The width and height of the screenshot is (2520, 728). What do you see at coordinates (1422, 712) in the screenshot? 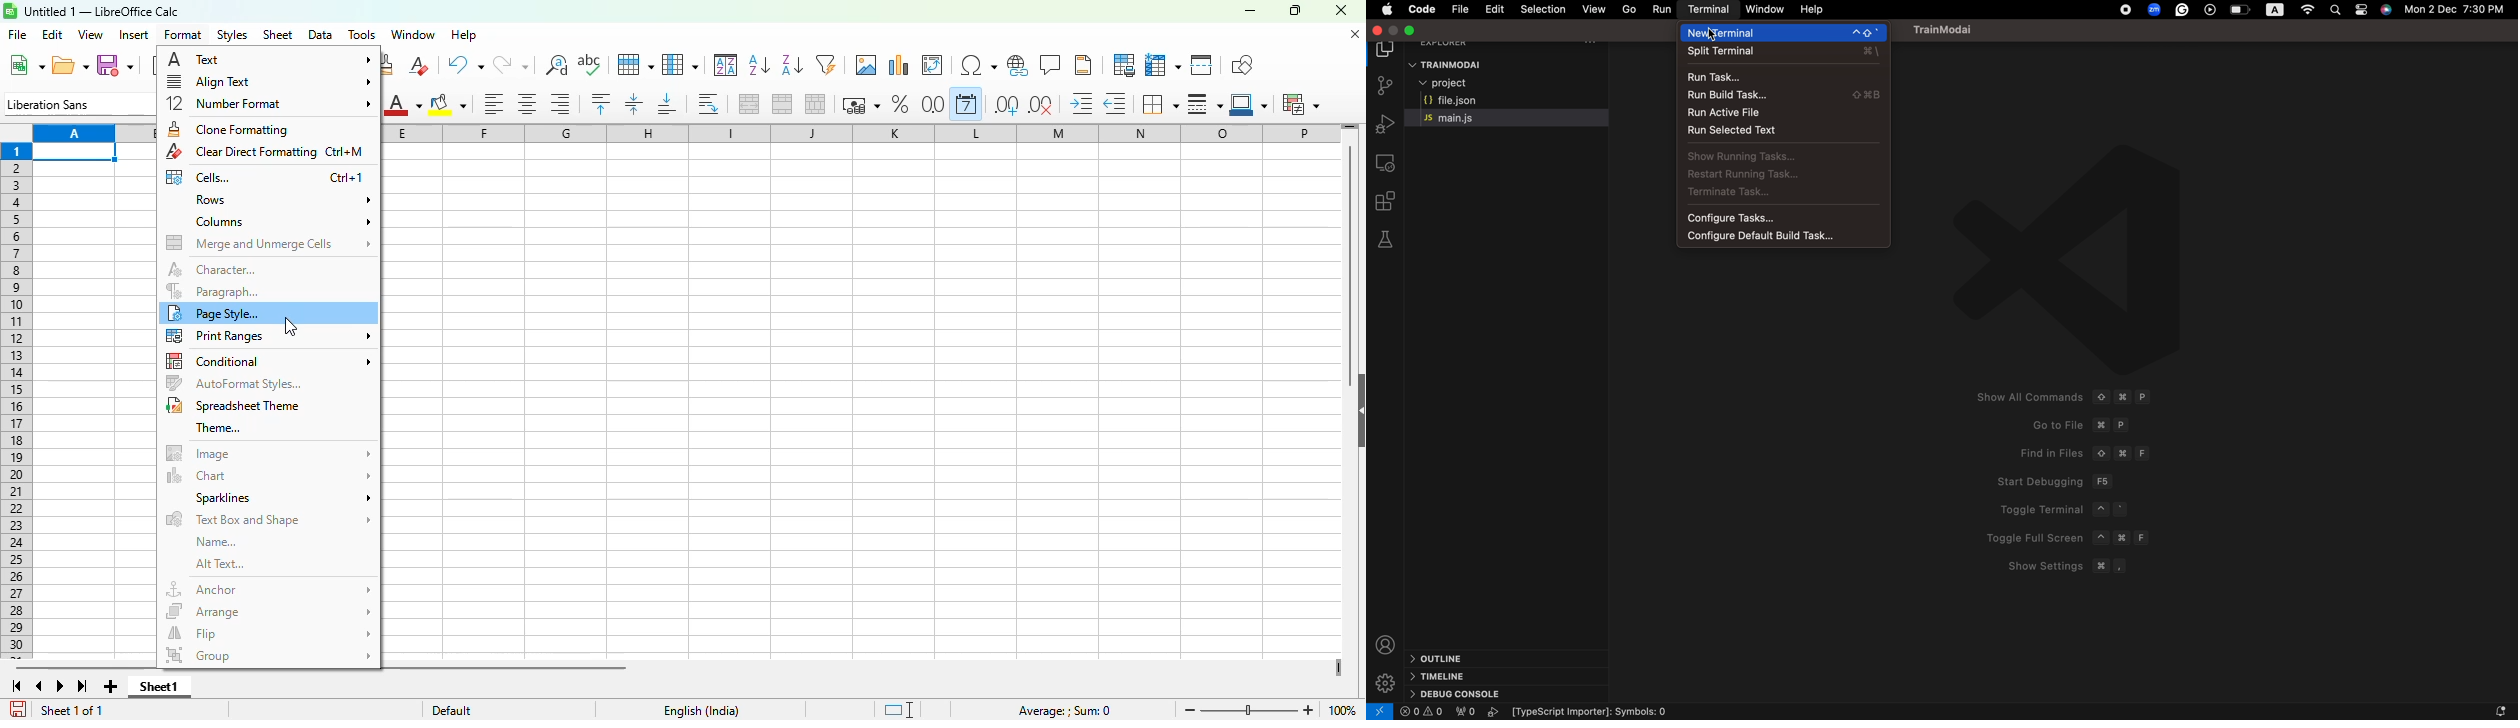
I see `0` at bounding box center [1422, 712].